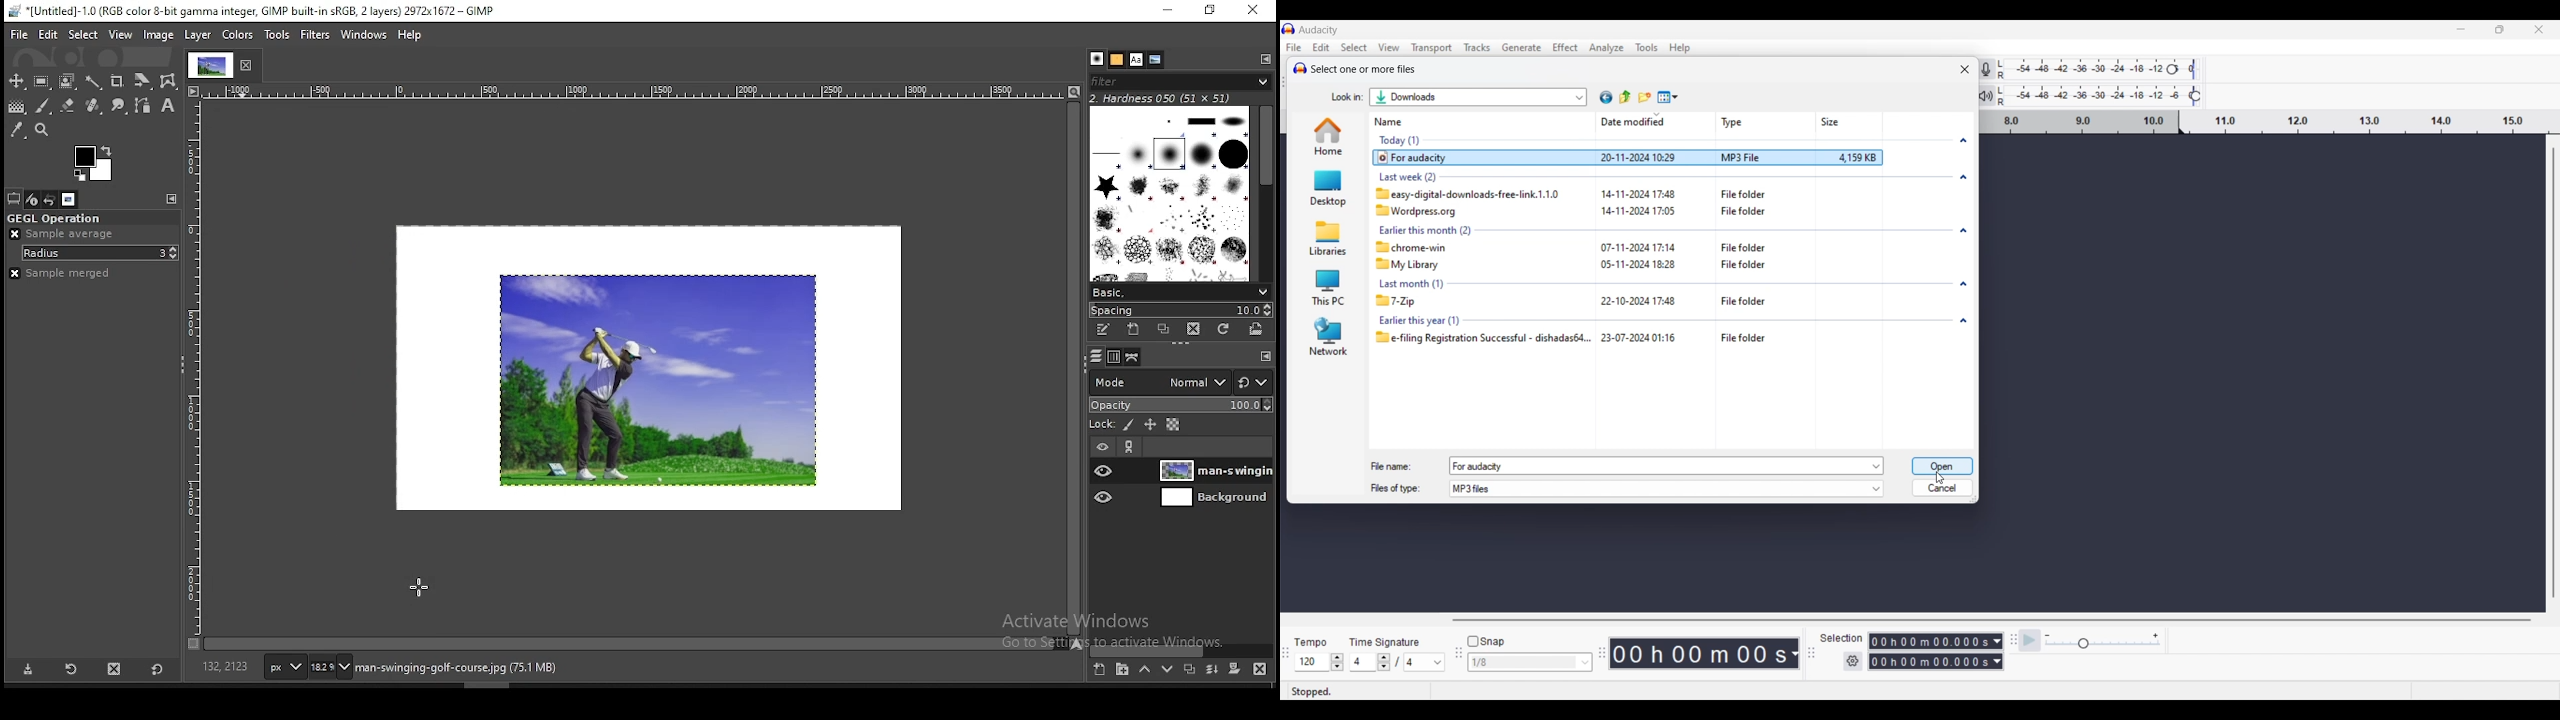 This screenshot has height=728, width=2576. I want to click on lock, so click(1103, 425).